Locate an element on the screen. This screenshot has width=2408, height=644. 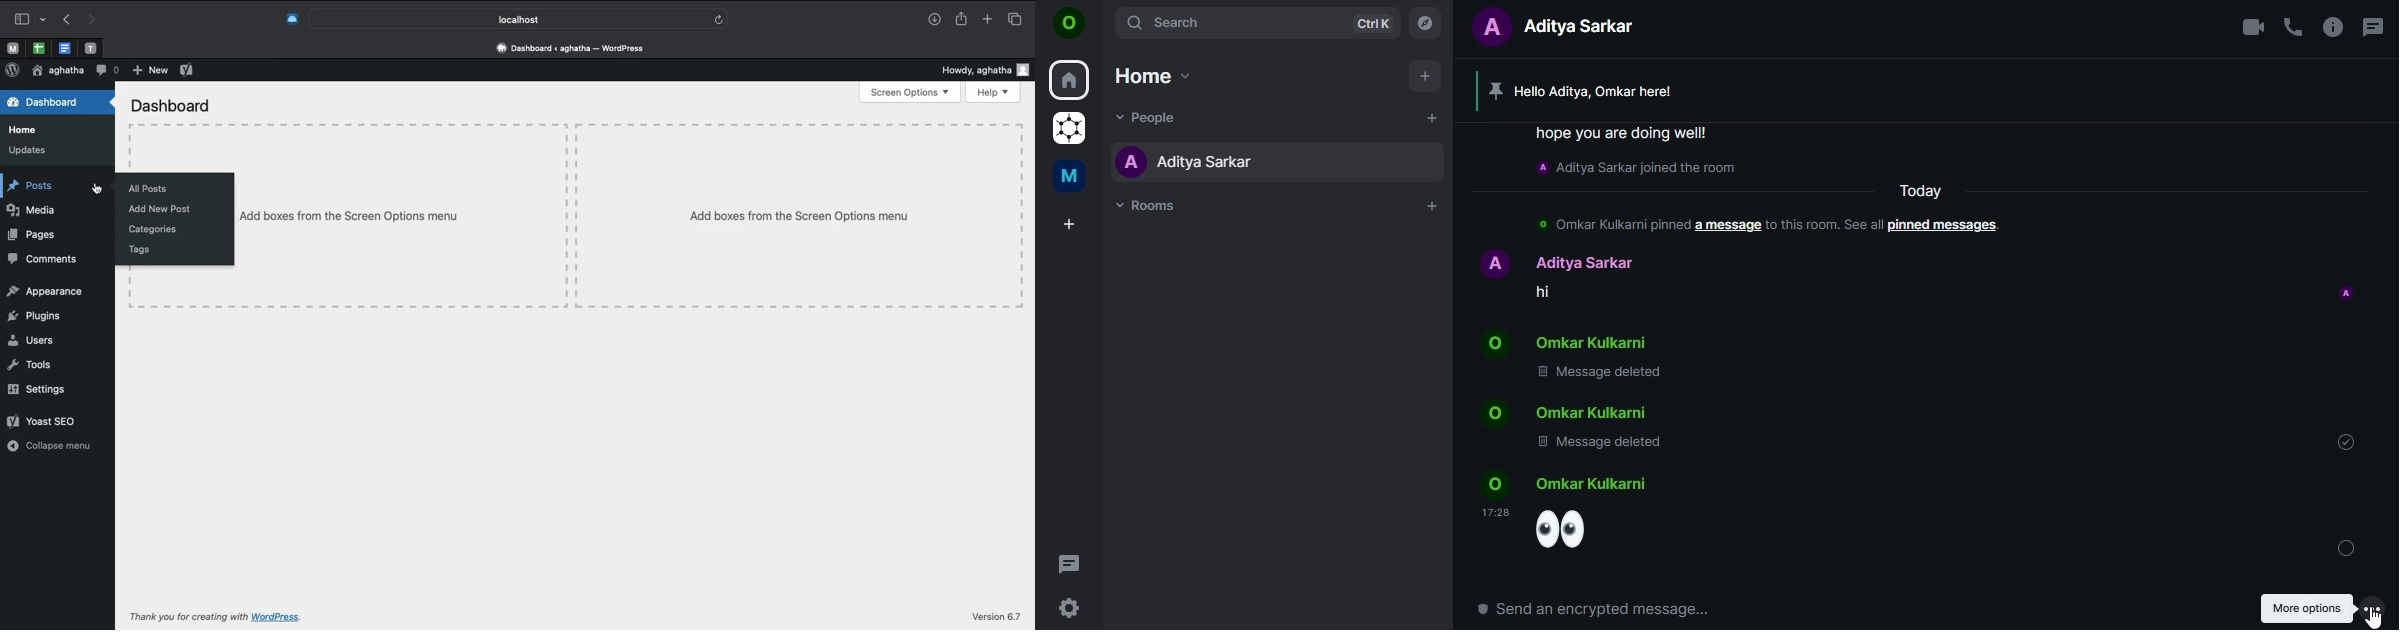
Add new tab is located at coordinates (987, 19).